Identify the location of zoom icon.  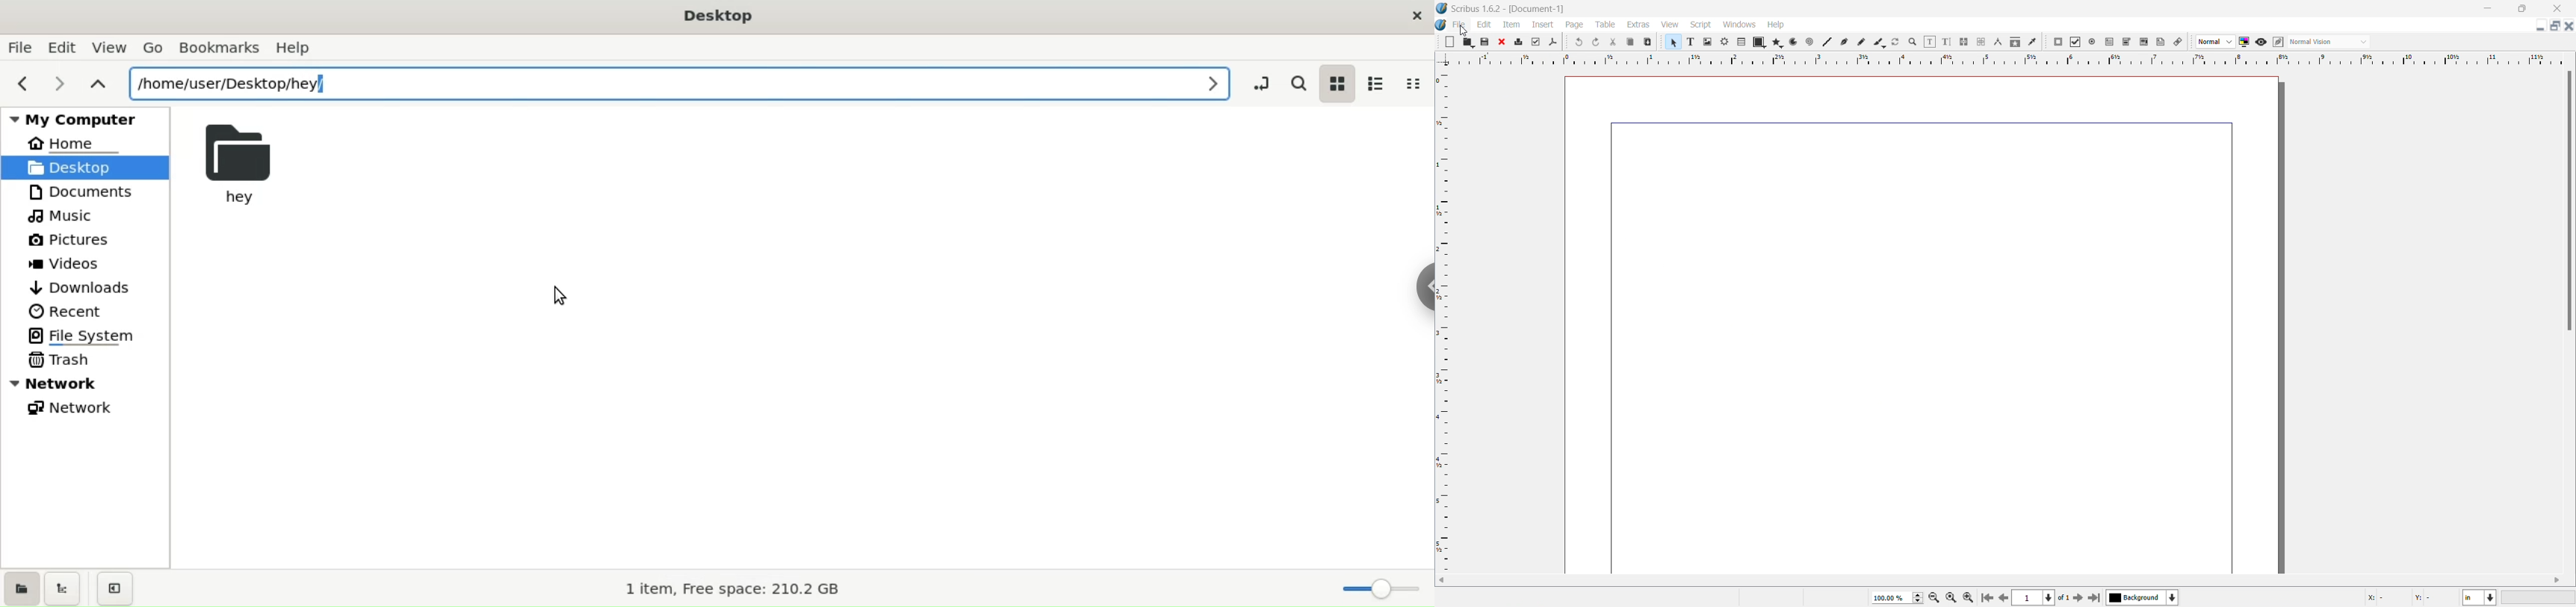
(1971, 597).